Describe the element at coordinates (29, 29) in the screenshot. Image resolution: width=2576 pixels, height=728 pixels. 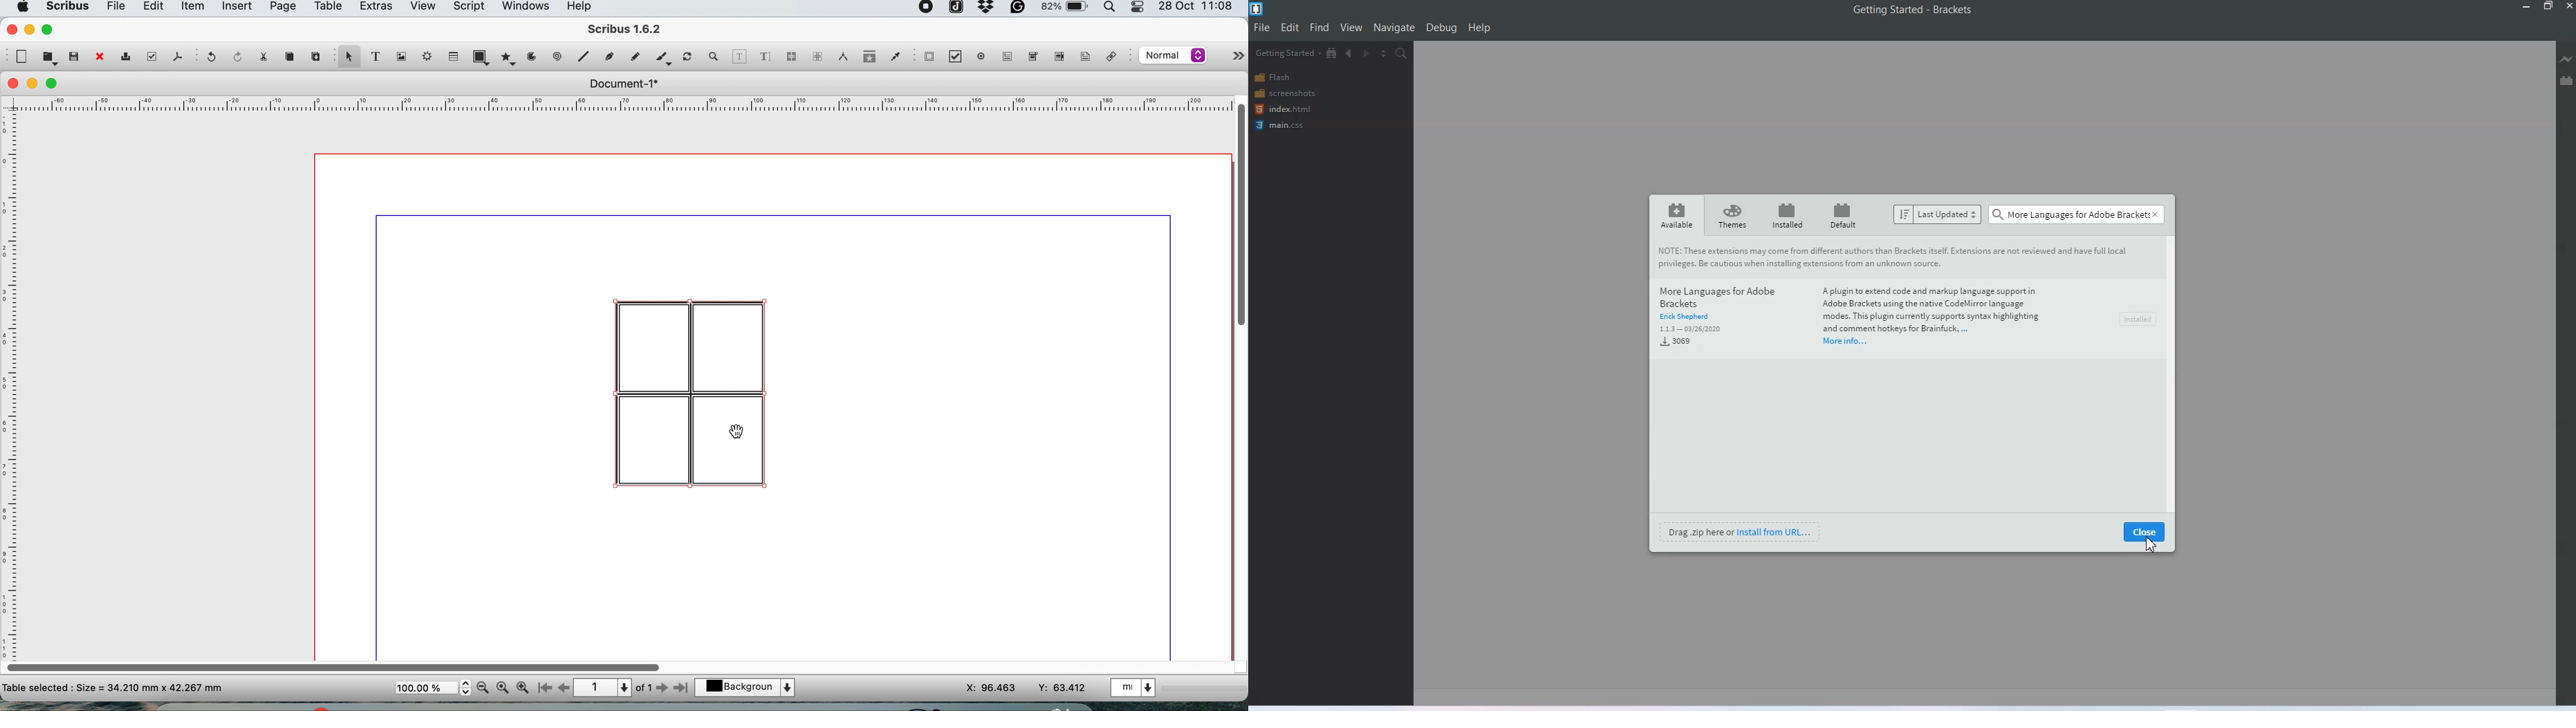
I see `minimise` at that location.